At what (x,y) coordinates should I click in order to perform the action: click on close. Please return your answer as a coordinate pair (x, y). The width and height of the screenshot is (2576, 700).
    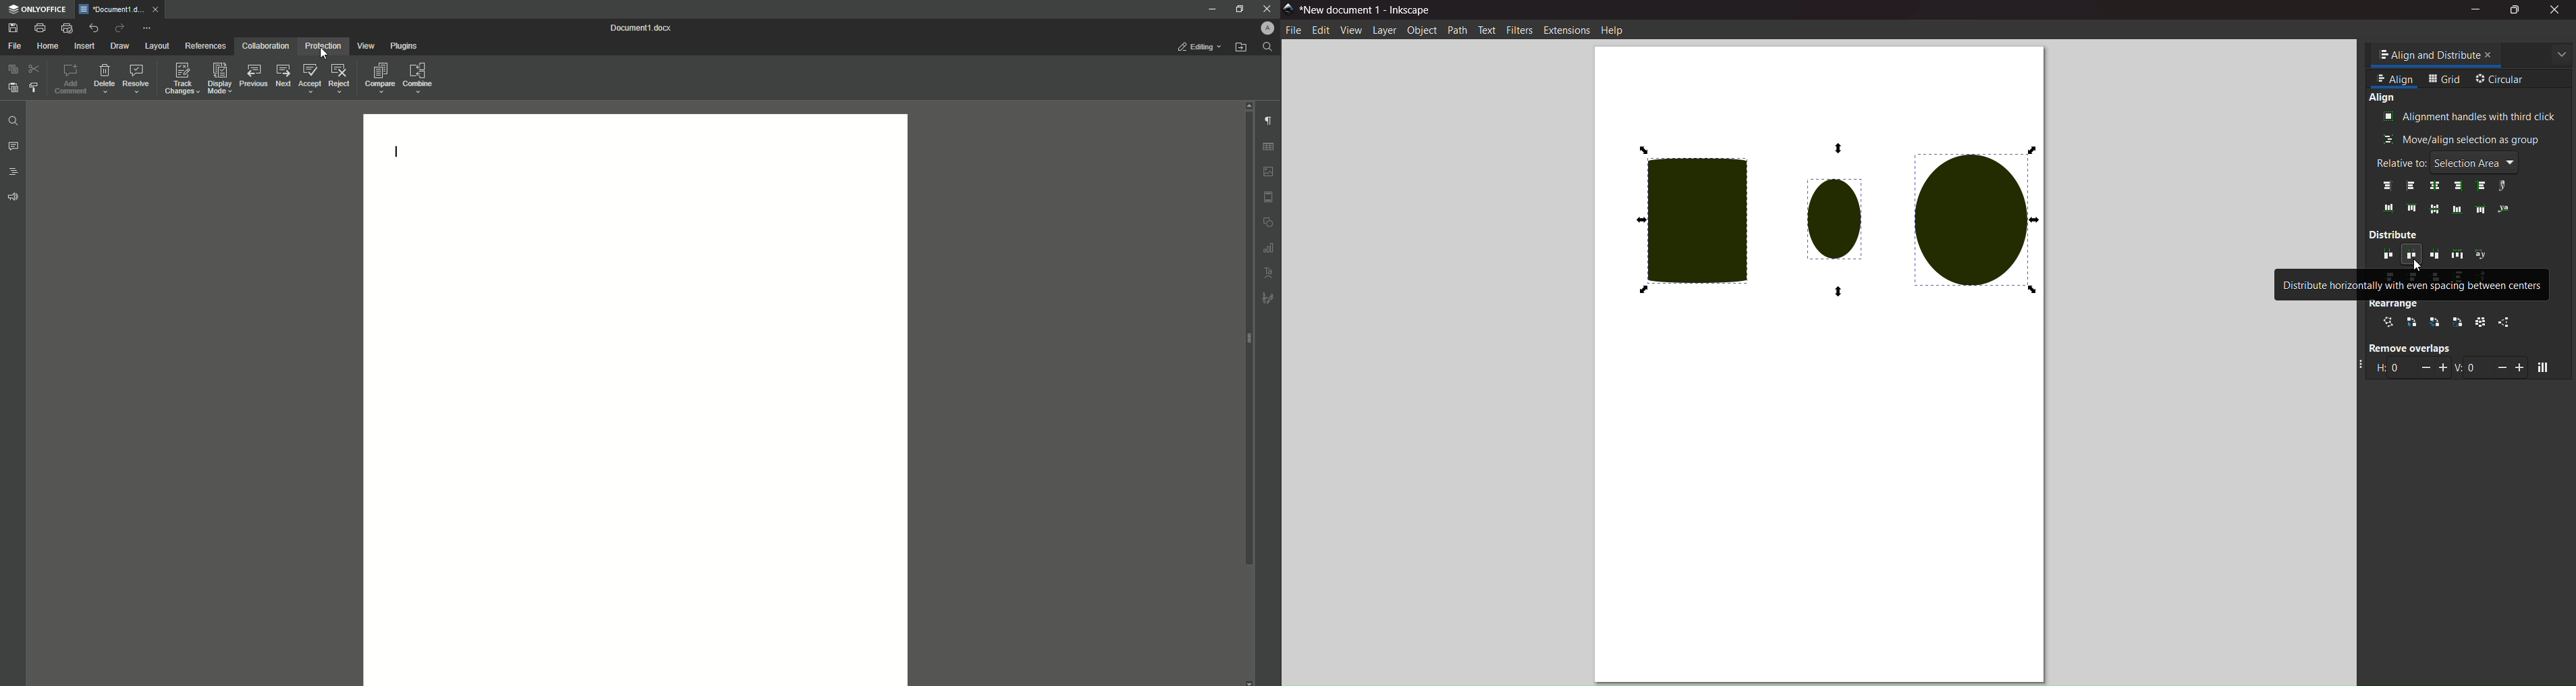
    Looking at the image, I should click on (155, 9).